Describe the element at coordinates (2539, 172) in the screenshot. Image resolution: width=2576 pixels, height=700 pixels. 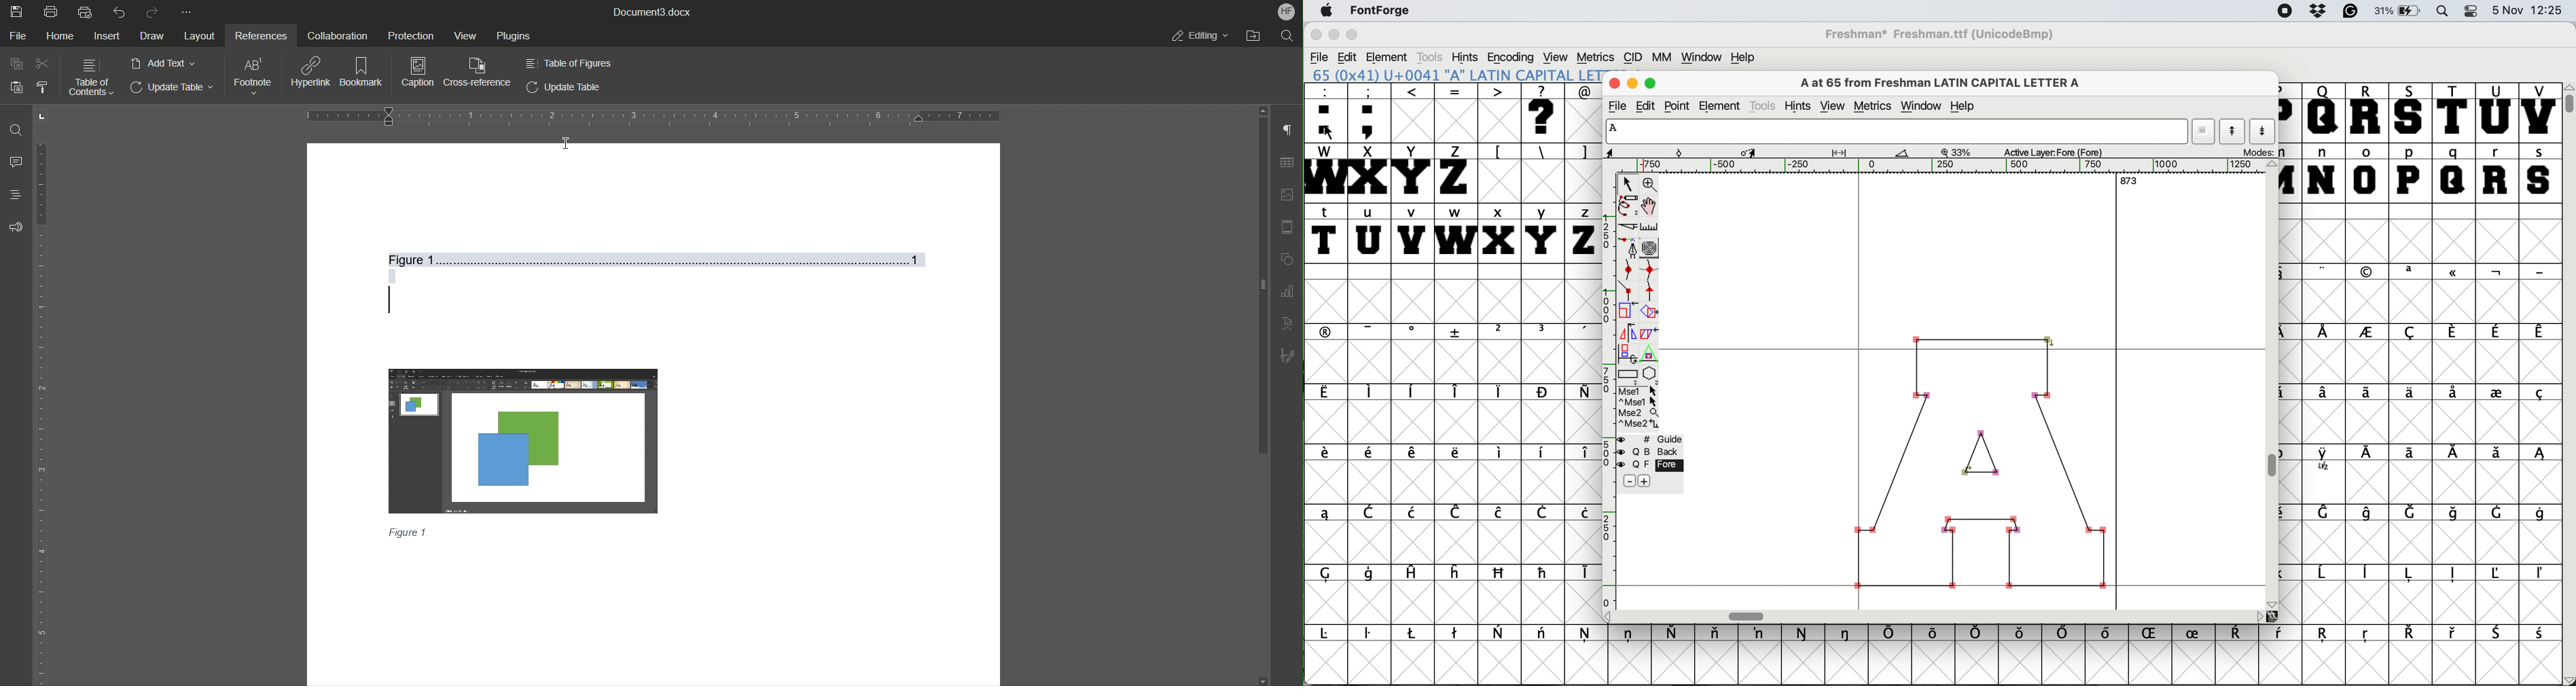
I see `s` at that location.